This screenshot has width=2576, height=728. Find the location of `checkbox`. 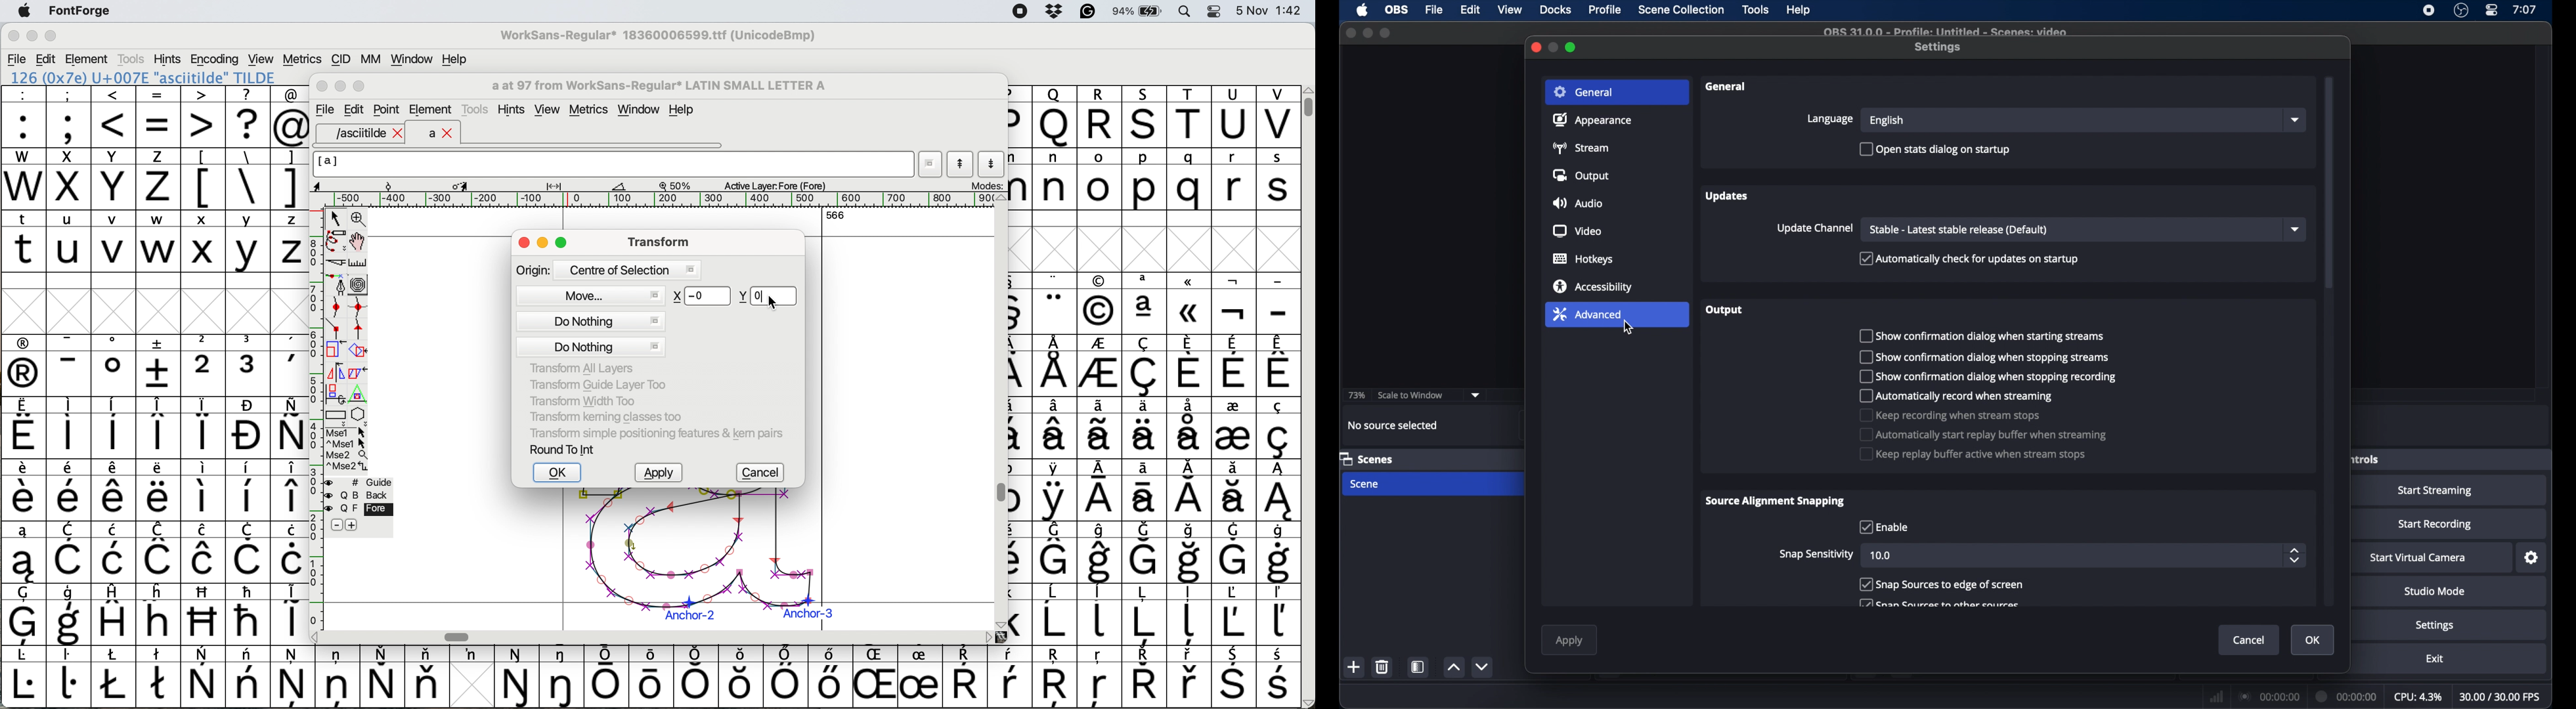

checkbox is located at coordinates (1988, 377).